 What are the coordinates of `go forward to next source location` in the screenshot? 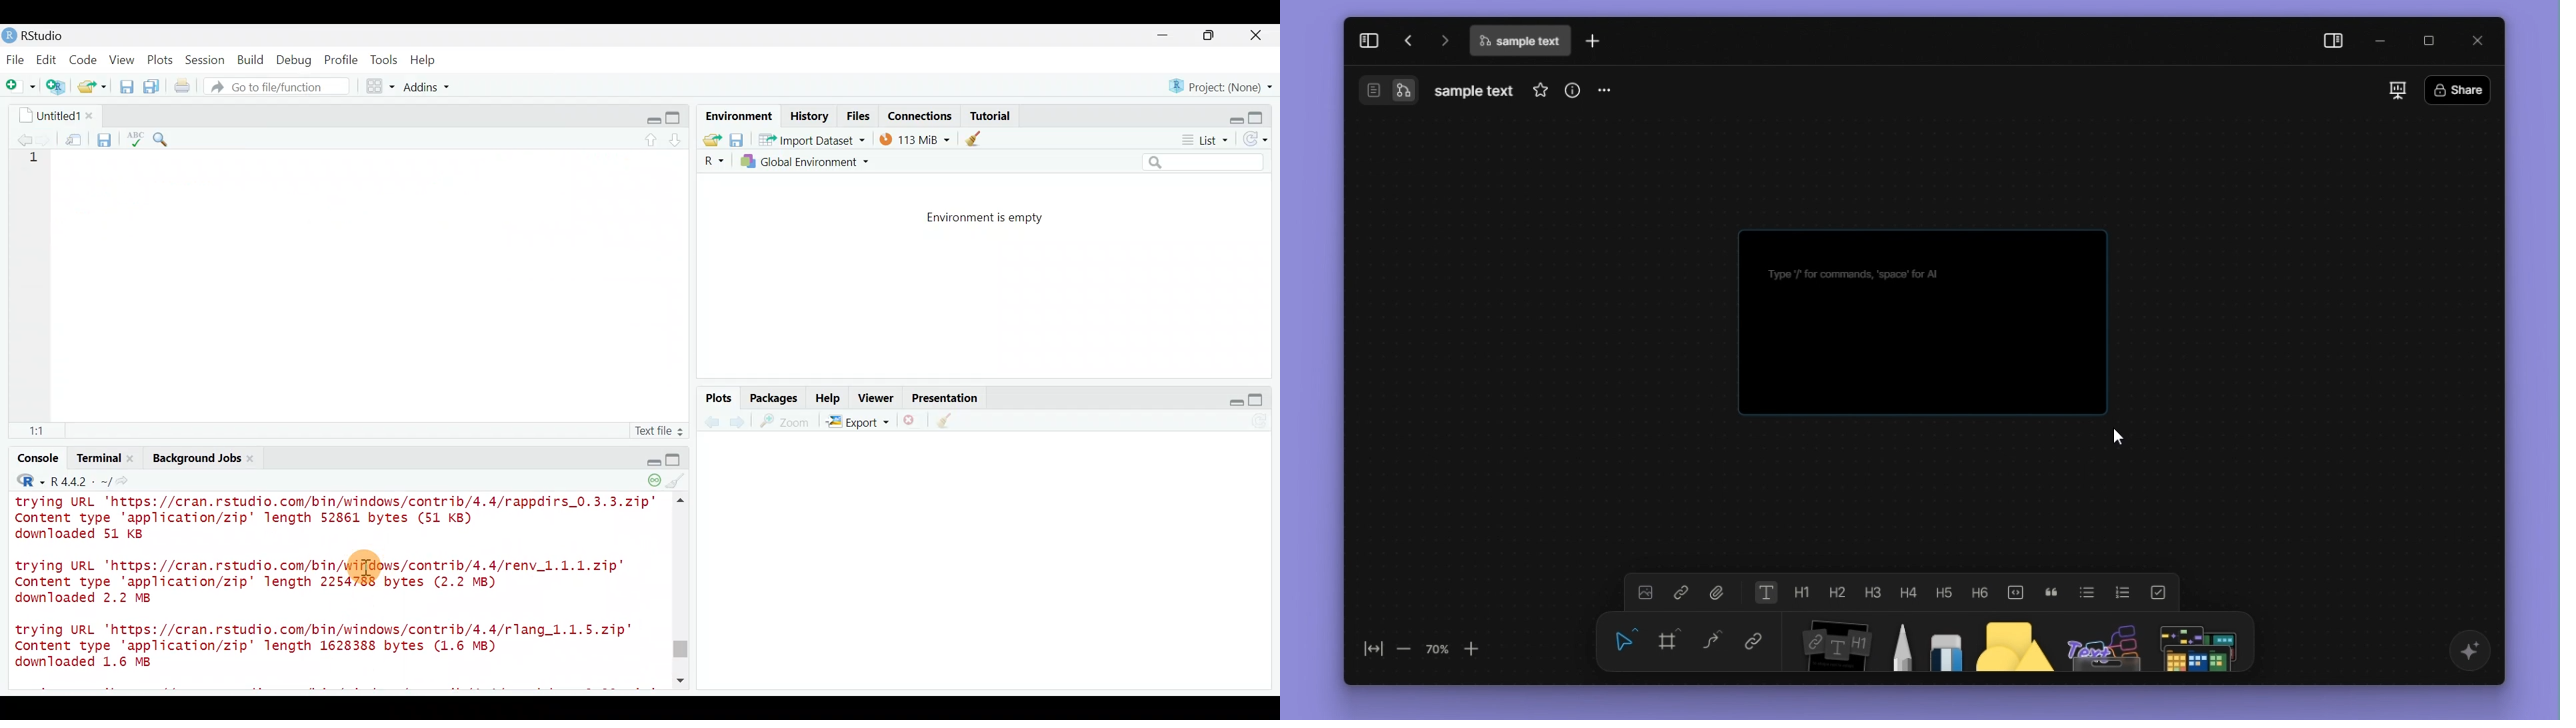 It's located at (45, 139).